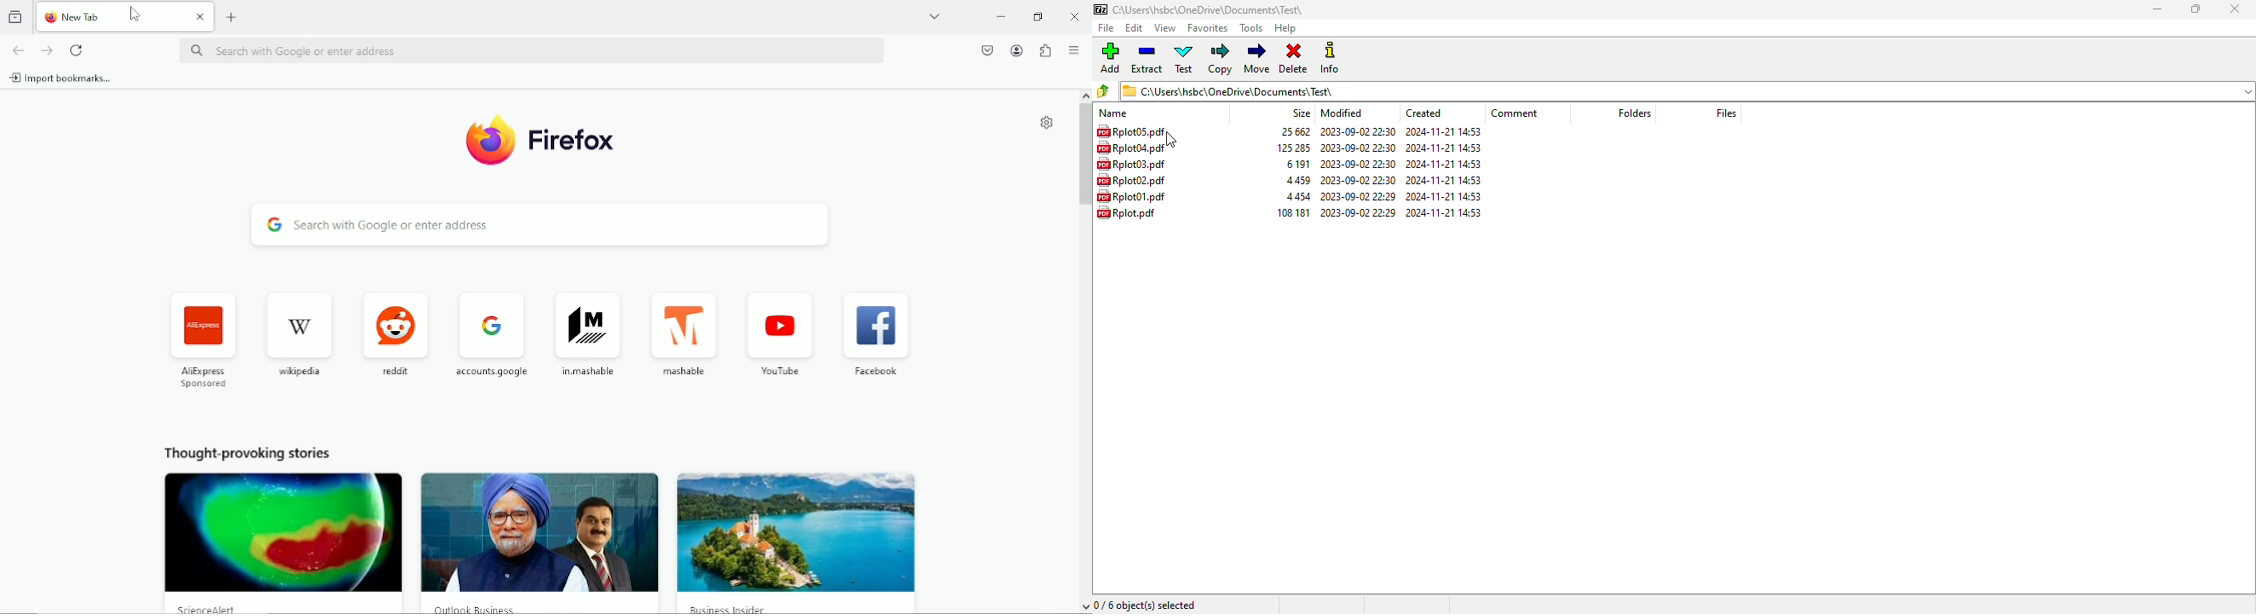 This screenshot has height=616, width=2268. I want to click on rplot02, so click(1131, 180).